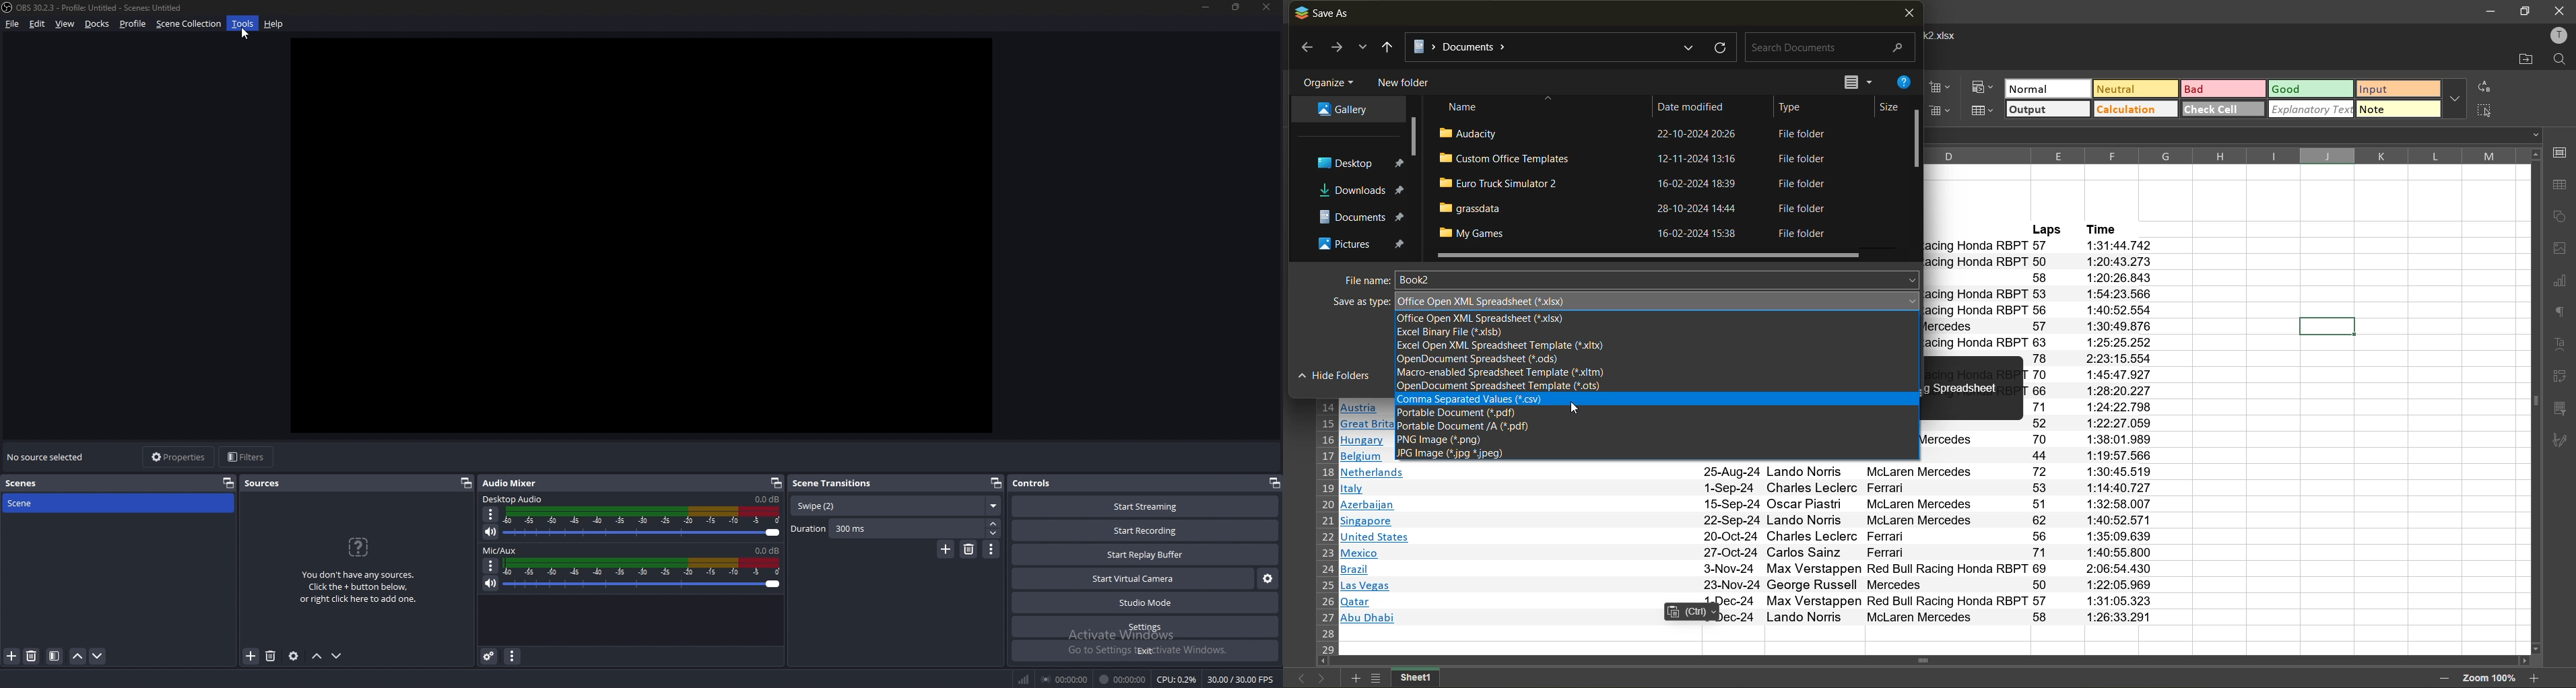 This screenshot has height=700, width=2576. I want to click on add transition, so click(946, 549).